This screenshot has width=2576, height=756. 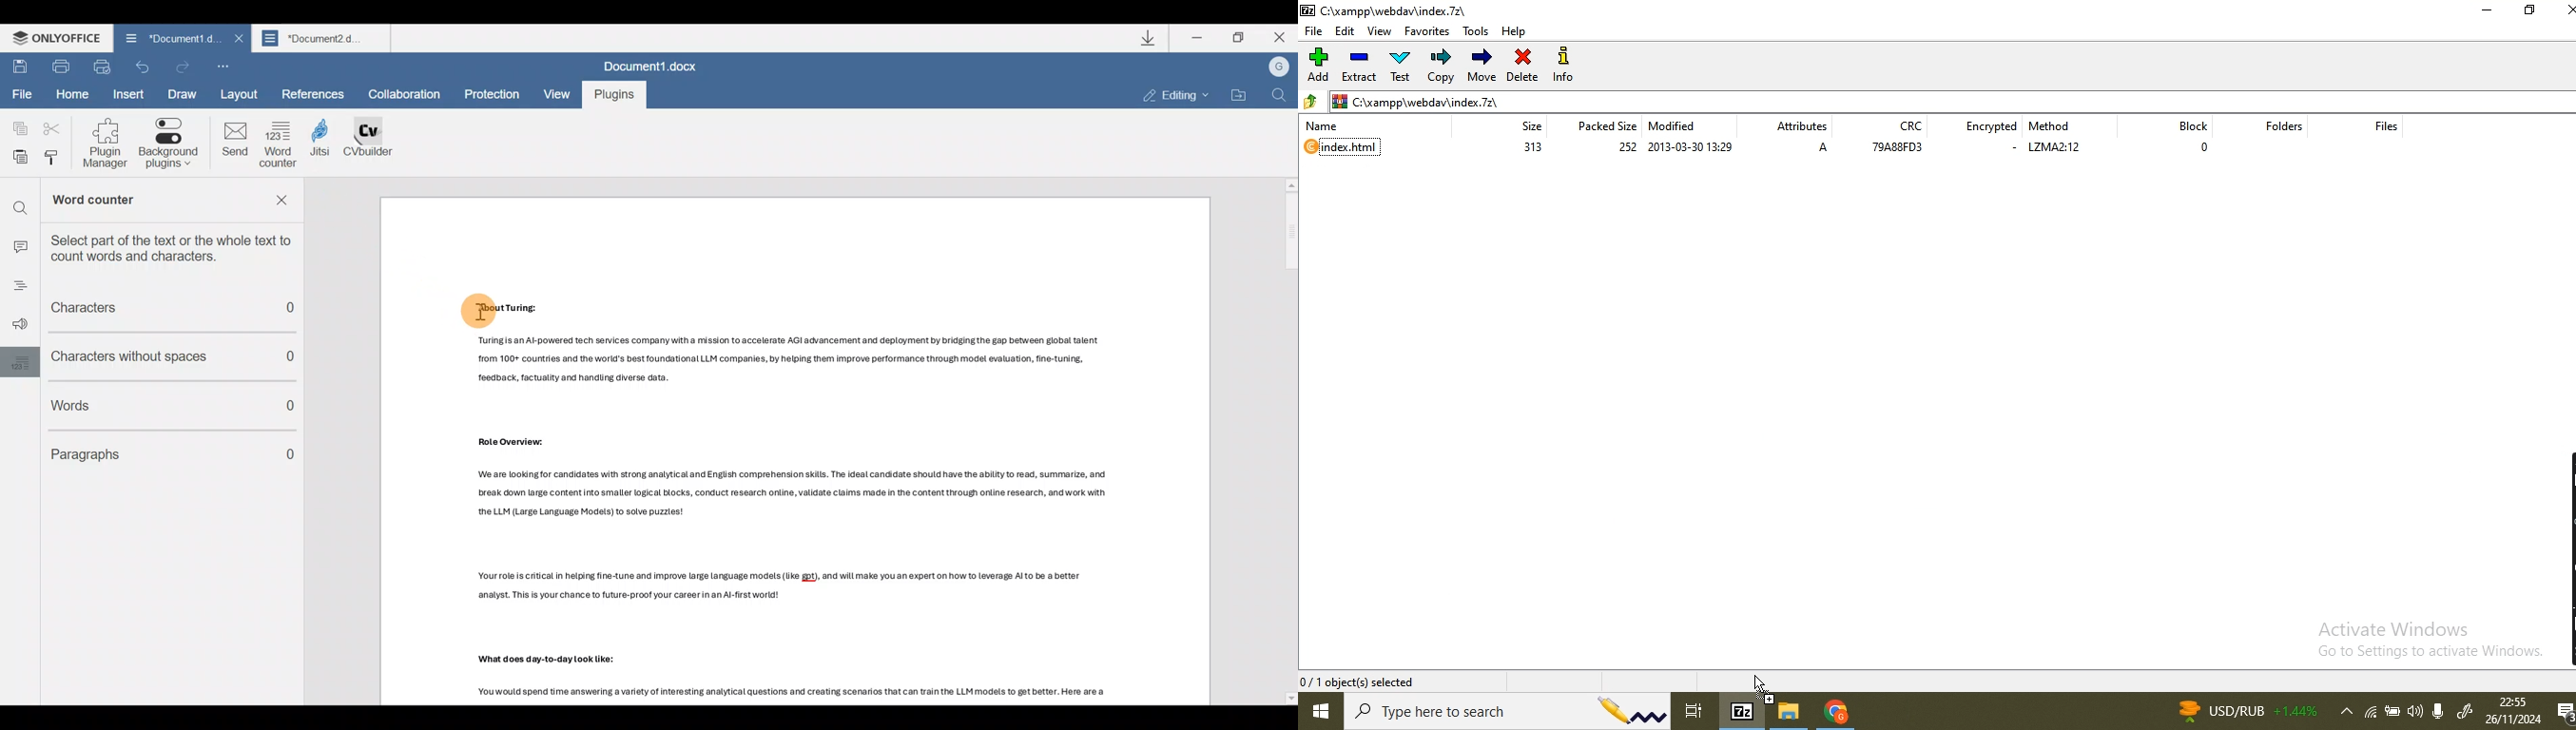 What do you see at coordinates (184, 65) in the screenshot?
I see `Redo` at bounding box center [184, 65].